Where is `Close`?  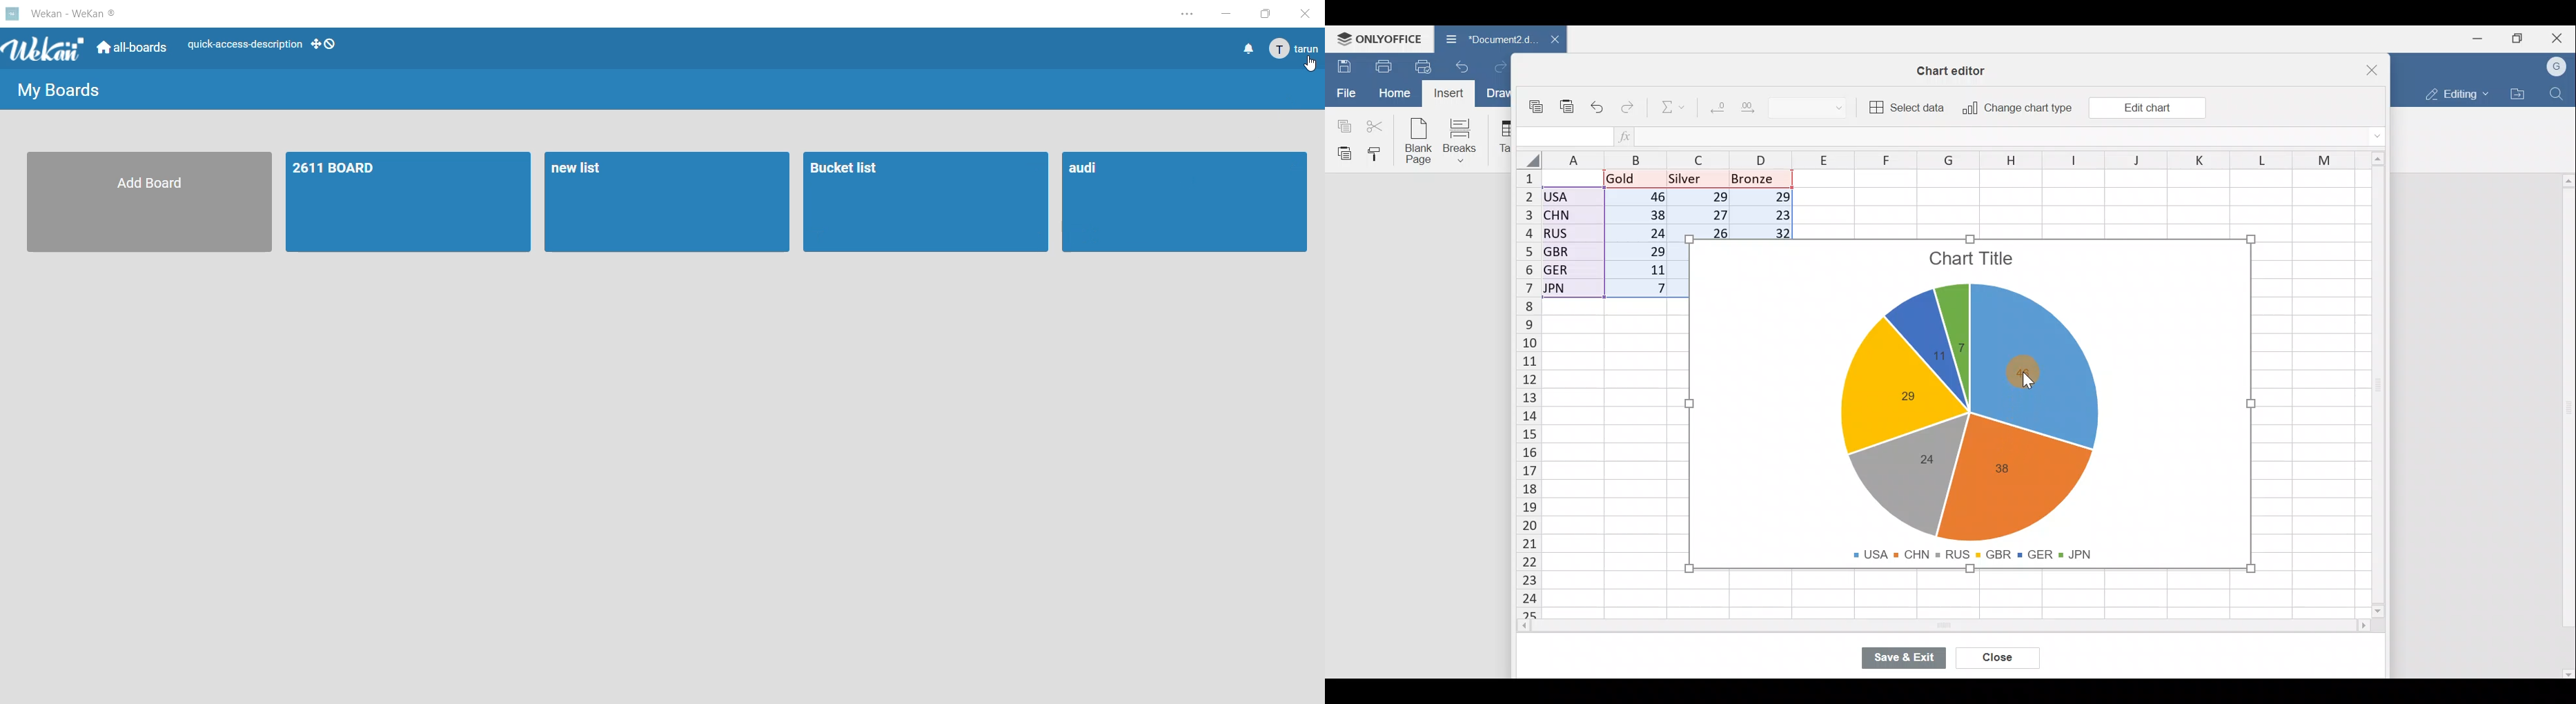
Close is located at coordinates (2377, 68).